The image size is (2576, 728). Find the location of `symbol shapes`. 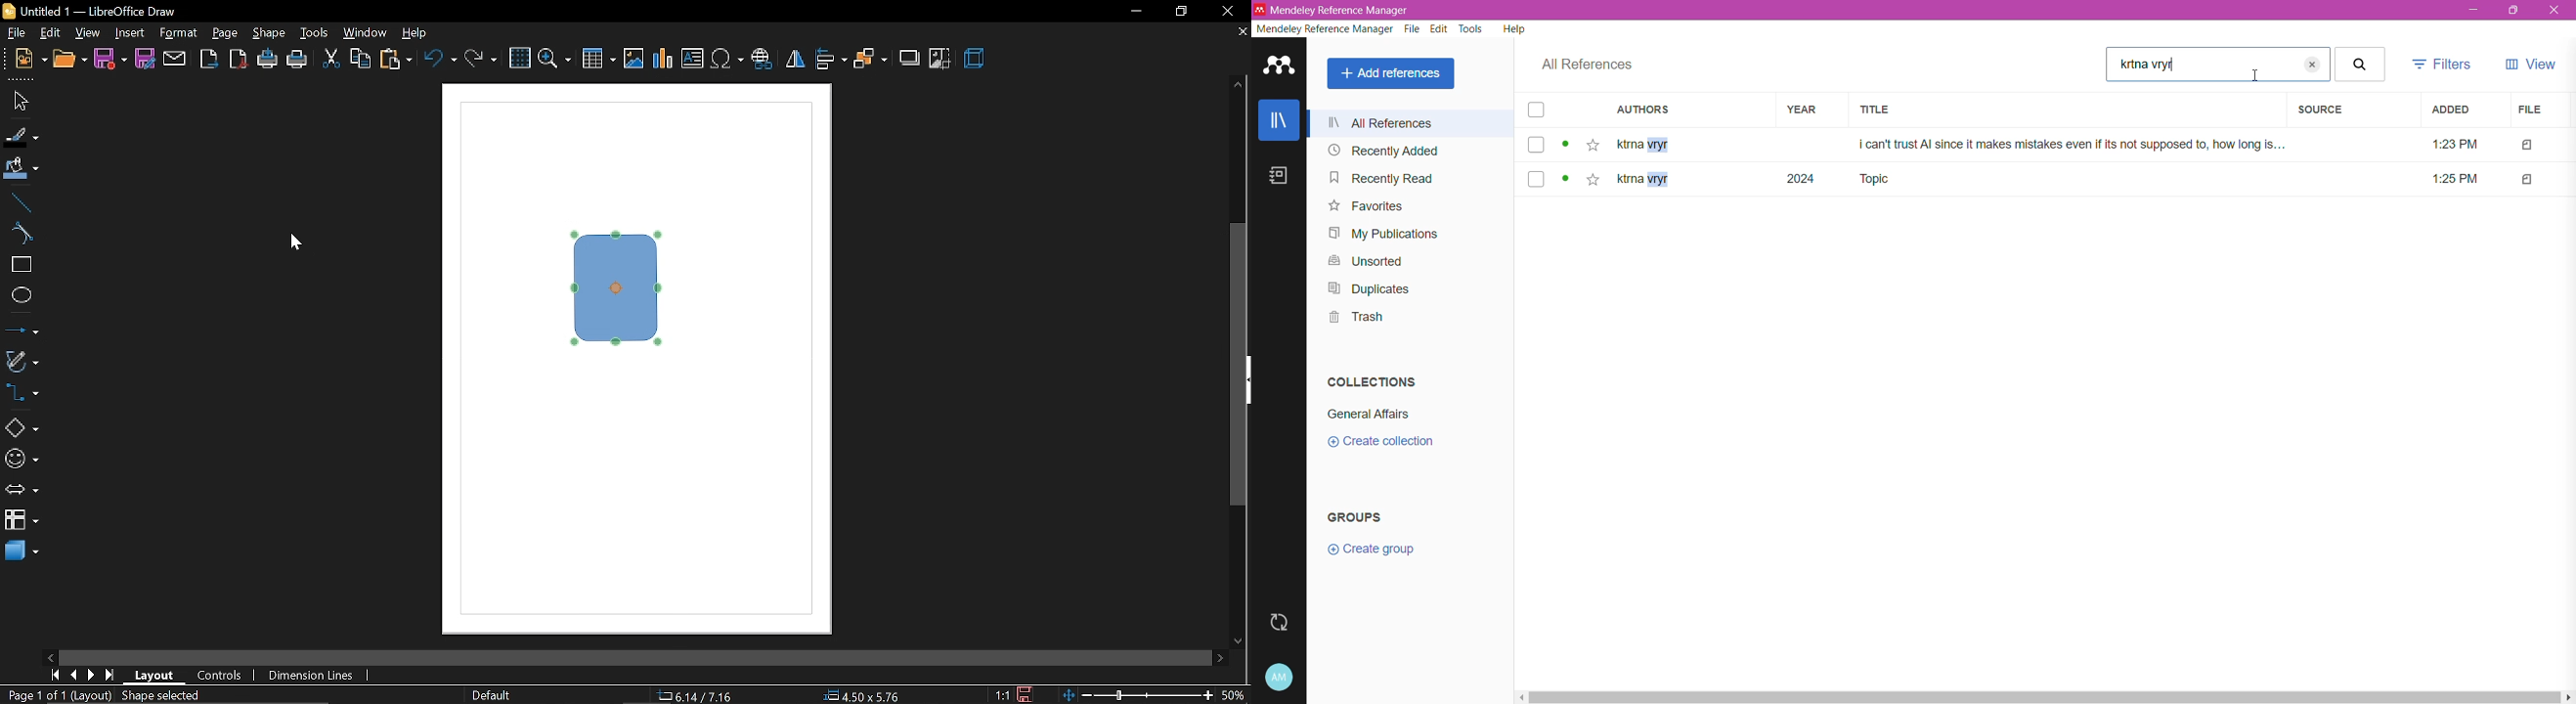

symbol shapes is located at coordinates (21, 459).